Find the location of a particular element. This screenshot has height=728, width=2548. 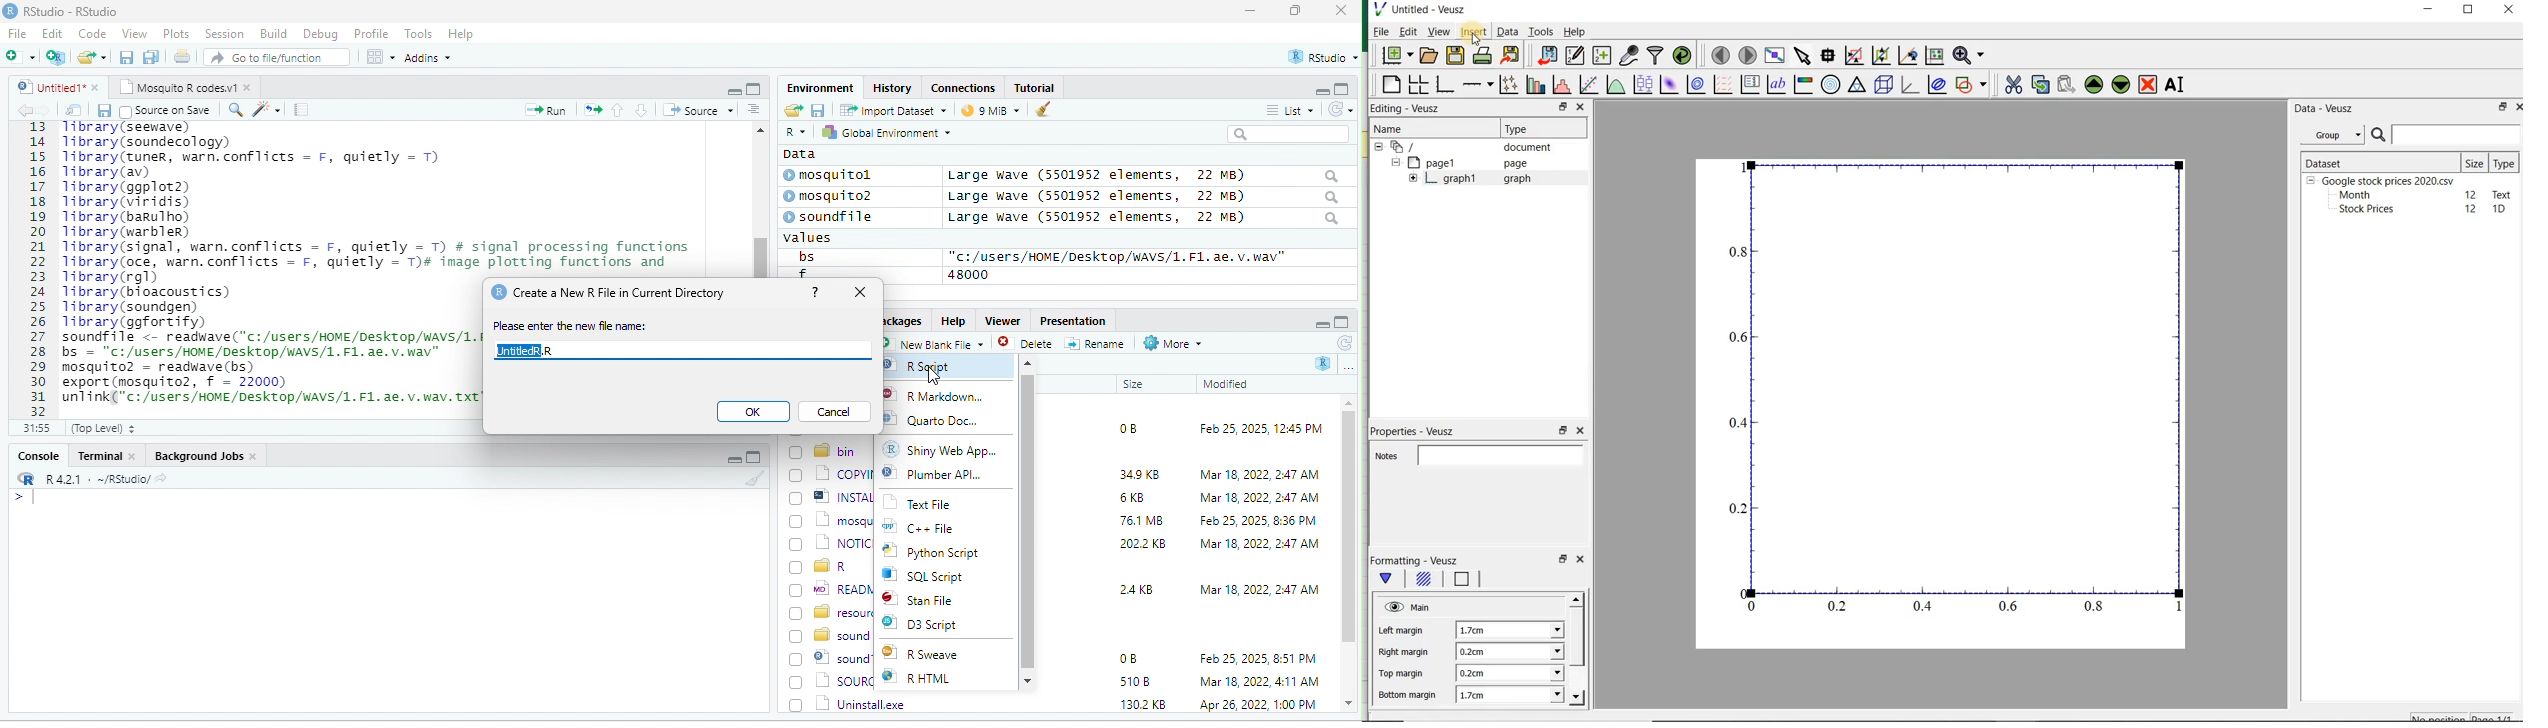

Plumber APL... is located at coordinates (948, 479).